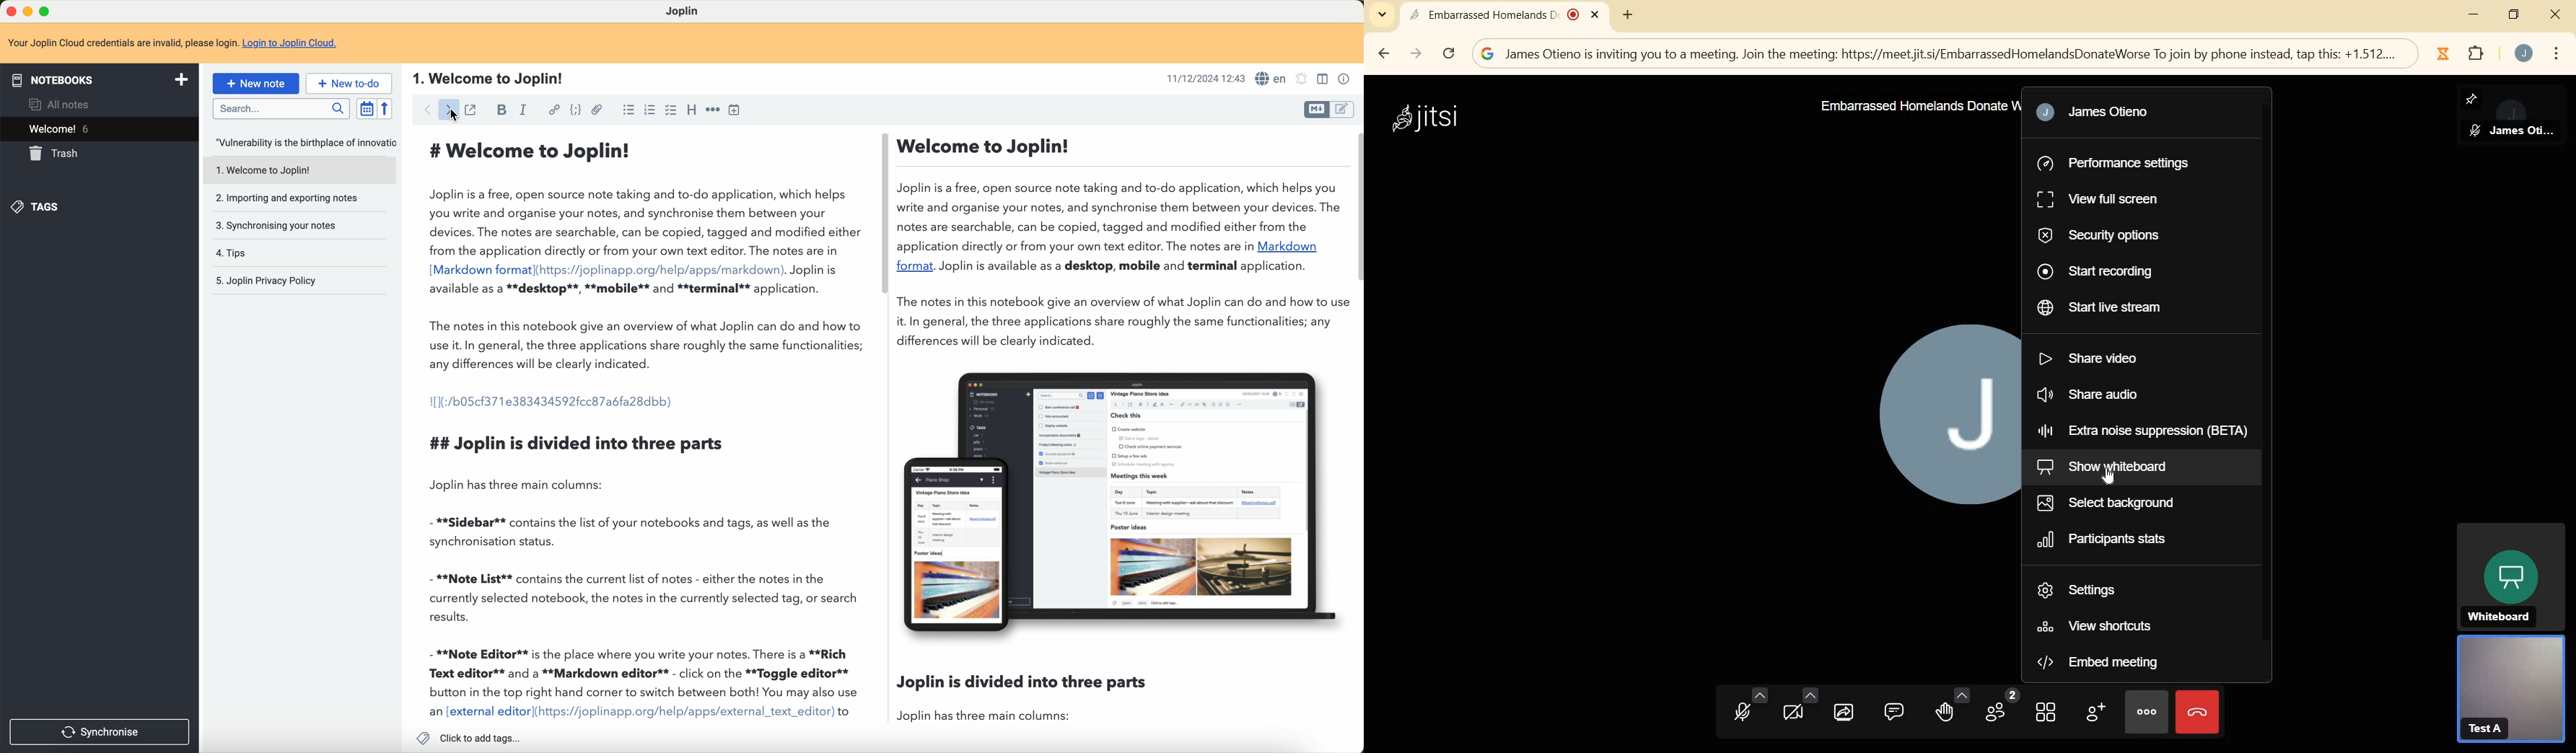 The width and height of the screenshot is (2576, 756). I want to click on attach file, so click(599, 110).